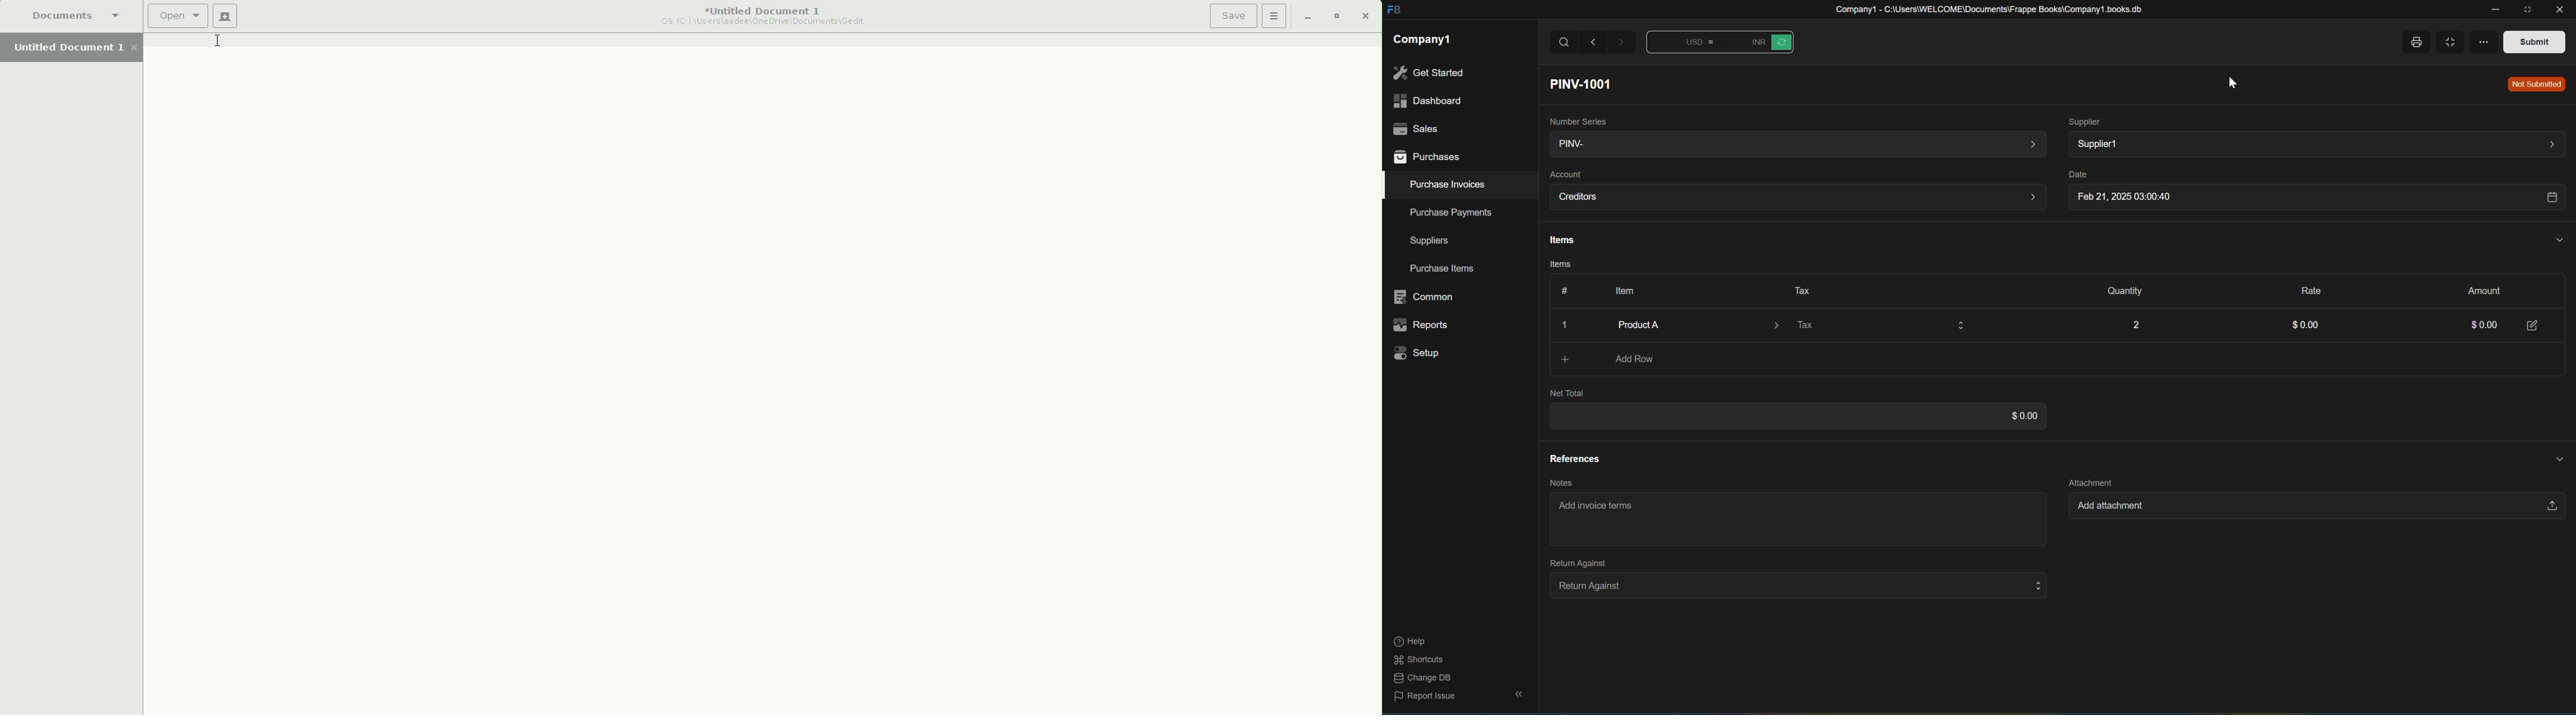 Image resolution: width=2576 pixels, height=728 pixels. What do you see at coordinates (2415, 42) in the screenshot?
I see `Print` at bounding box center [2415, 42].